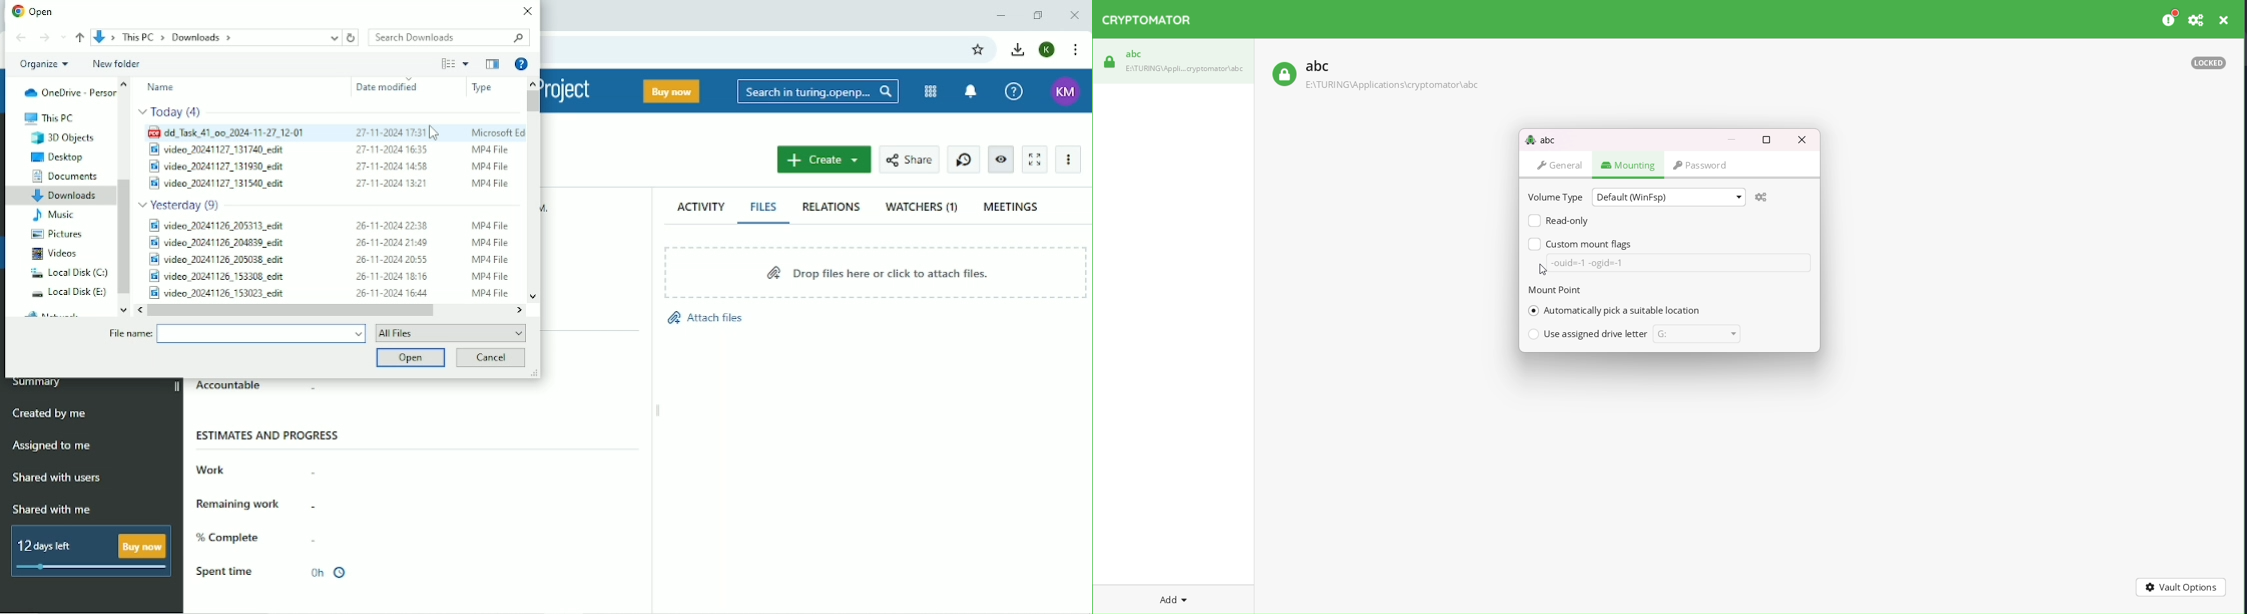 The width and height of the screenshot is (2268, 616). Describe the element at coordinates (50, 413) in the screenshot. I see `Created by me` at that location.